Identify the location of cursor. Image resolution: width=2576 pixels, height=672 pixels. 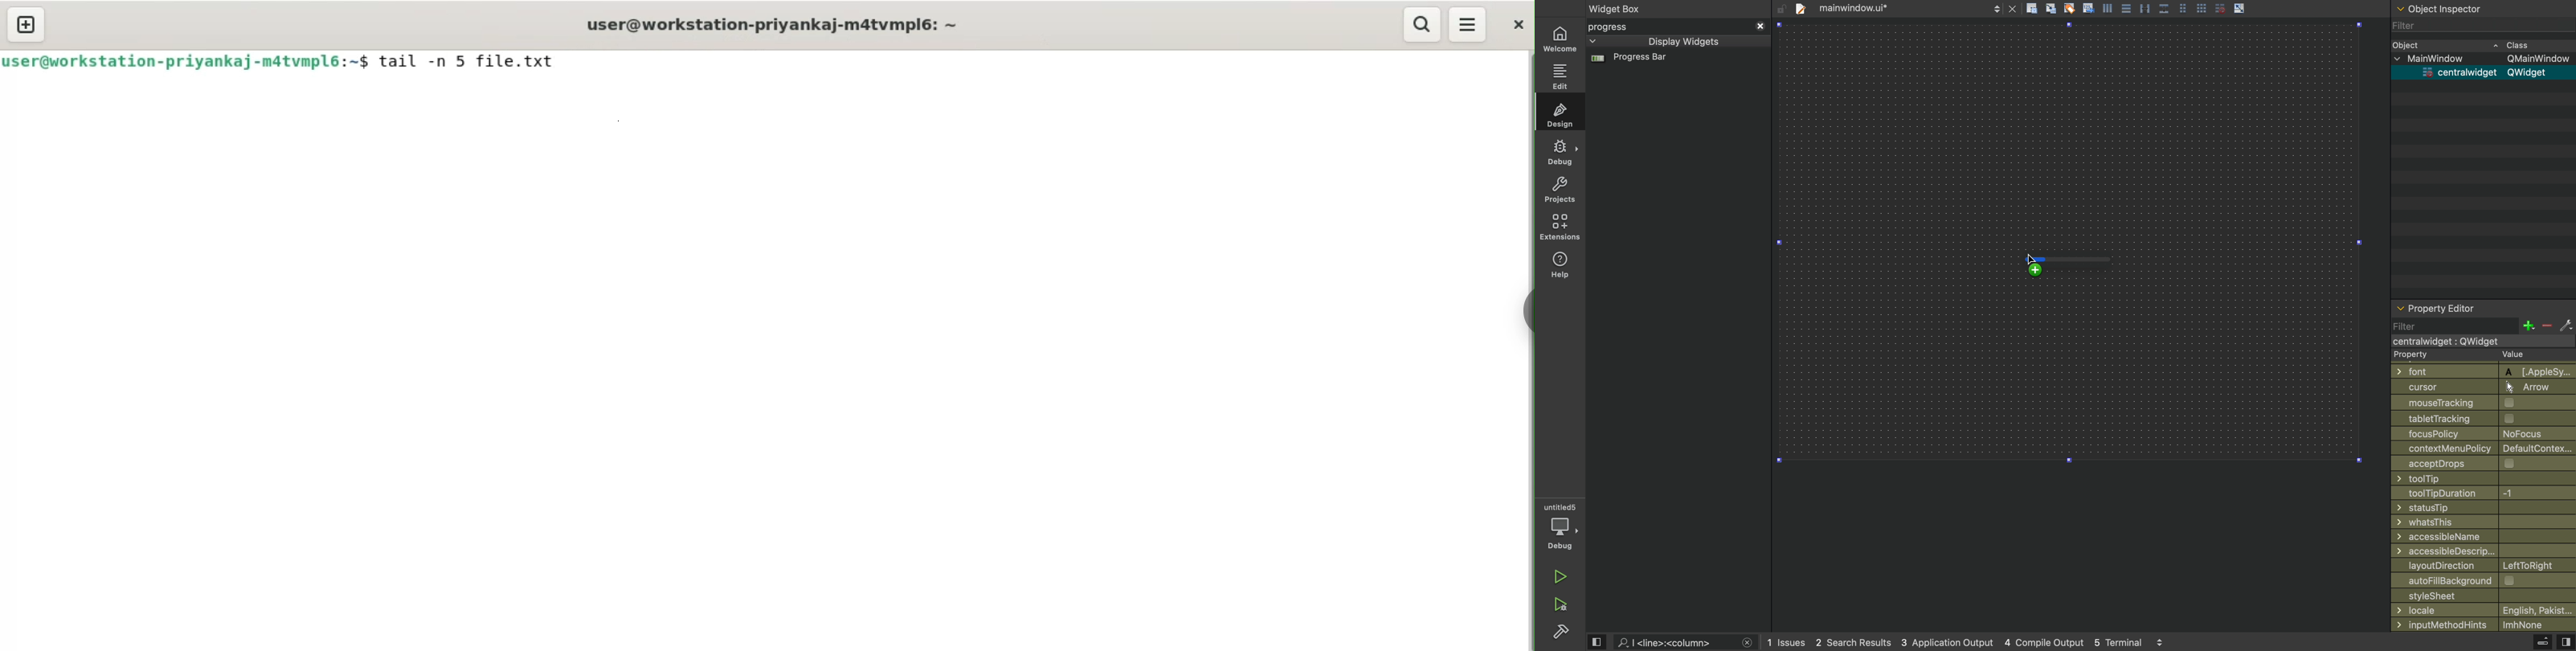
(2036, 260).